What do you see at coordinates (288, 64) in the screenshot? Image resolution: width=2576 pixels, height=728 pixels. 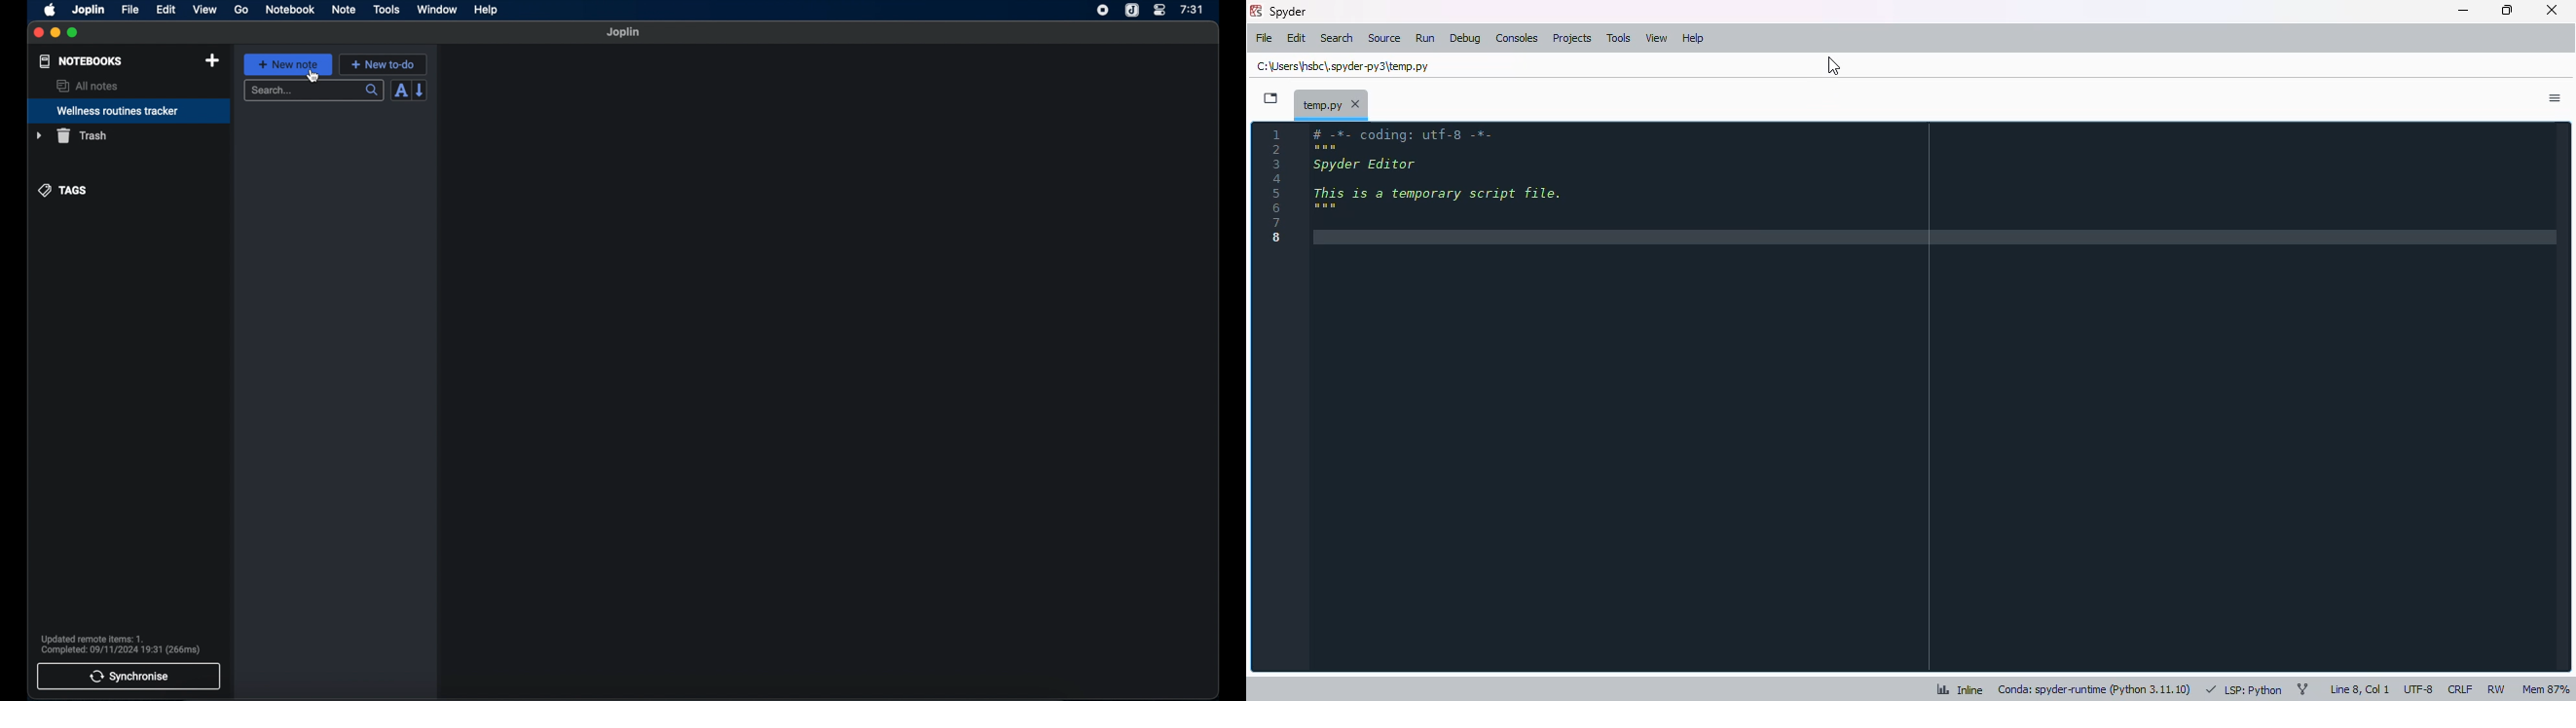 I see `new note` at bounding box center [288, 64].